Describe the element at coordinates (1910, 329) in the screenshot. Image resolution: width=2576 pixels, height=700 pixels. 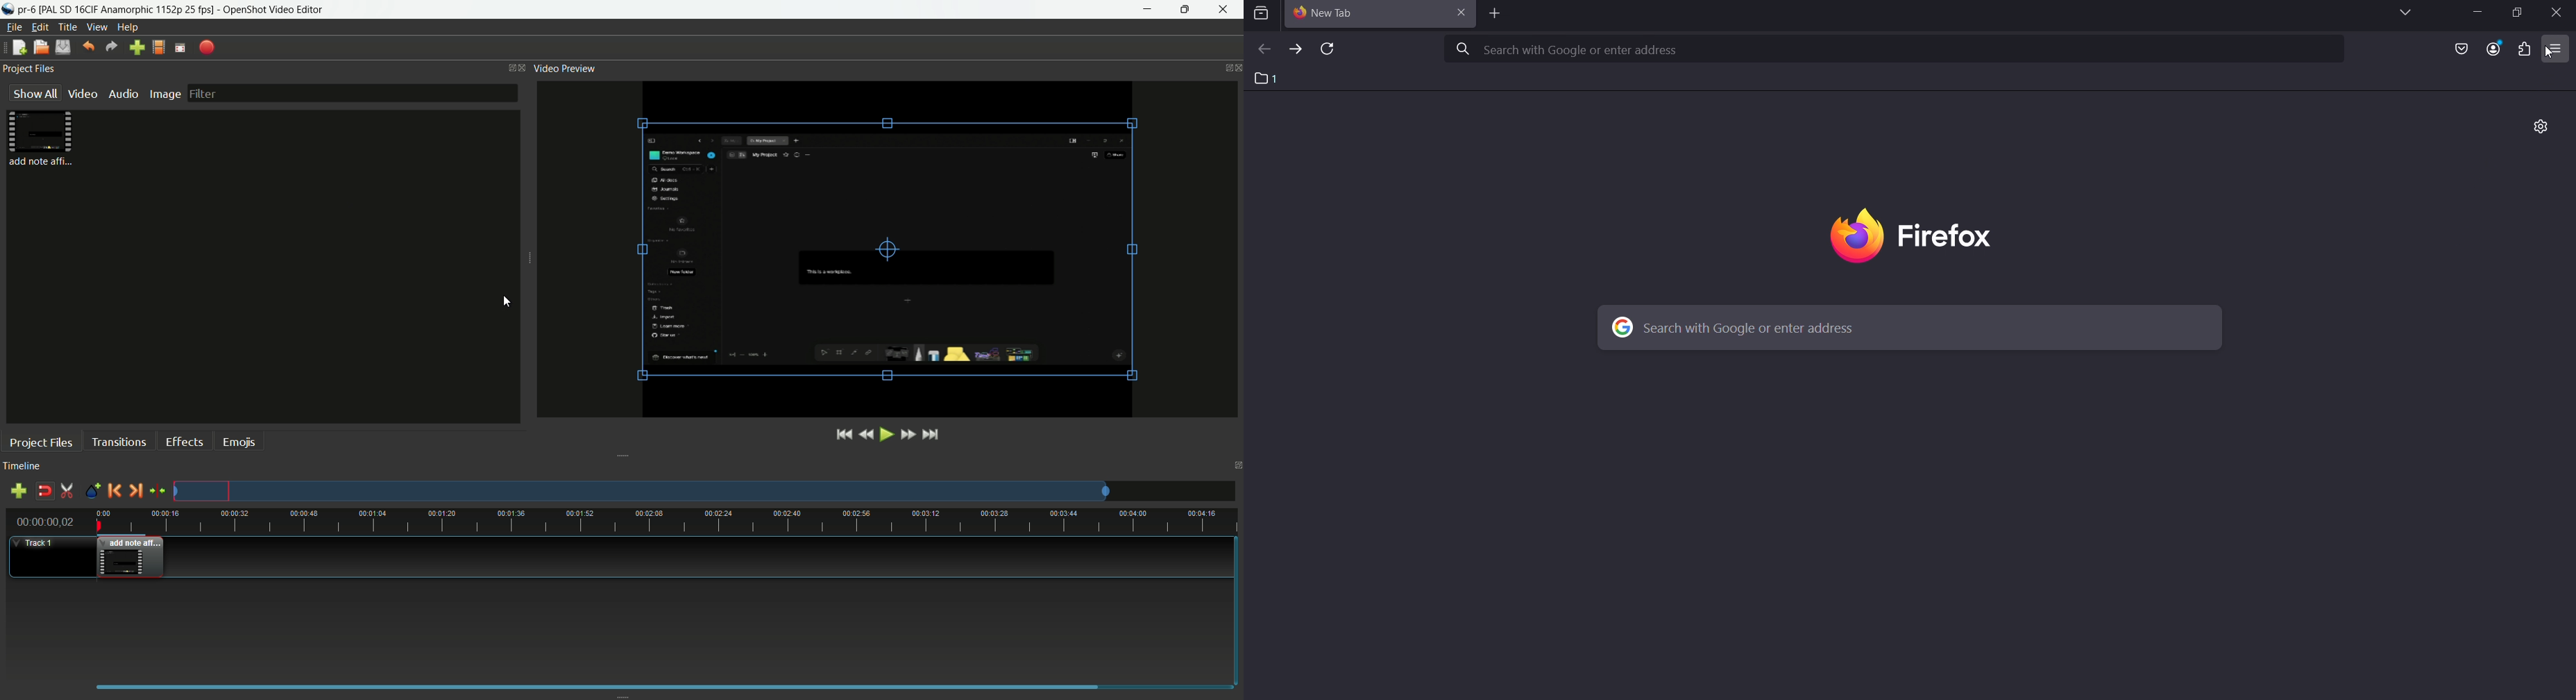
I see `search with google or enter address` at that location.